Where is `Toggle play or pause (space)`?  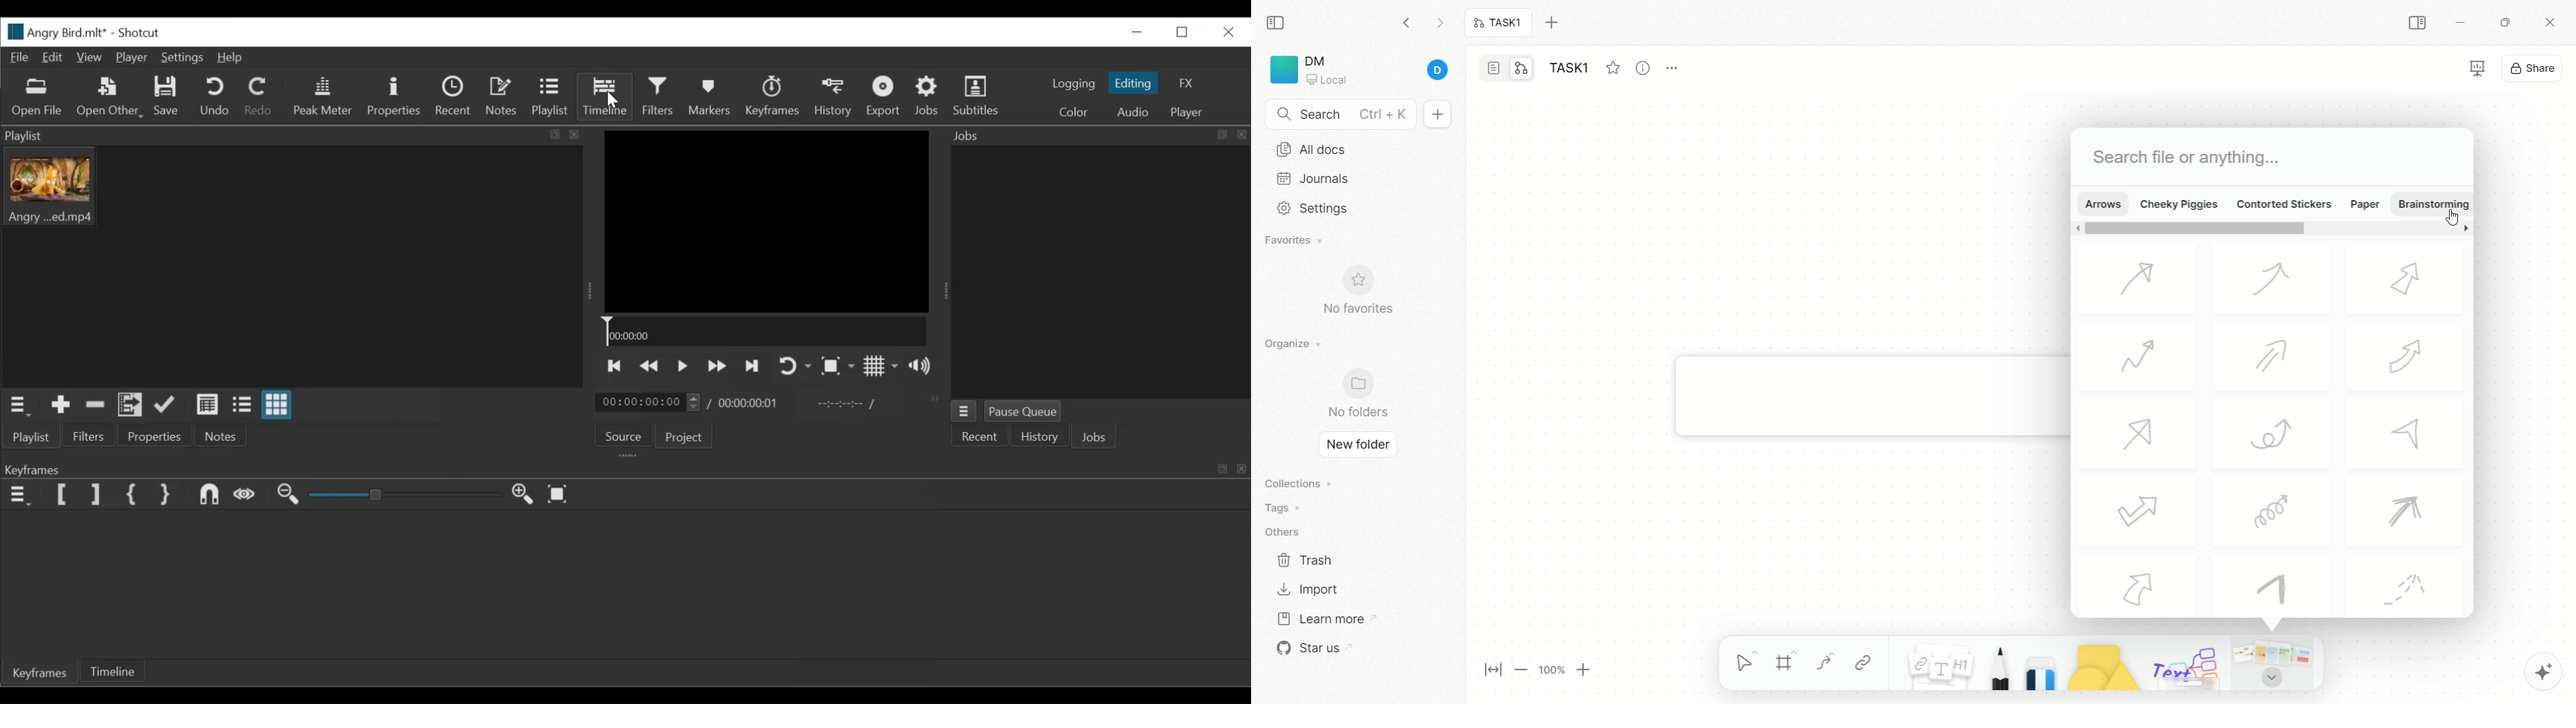 Toggle play or pause (space) is located at coordinates (682, 366).